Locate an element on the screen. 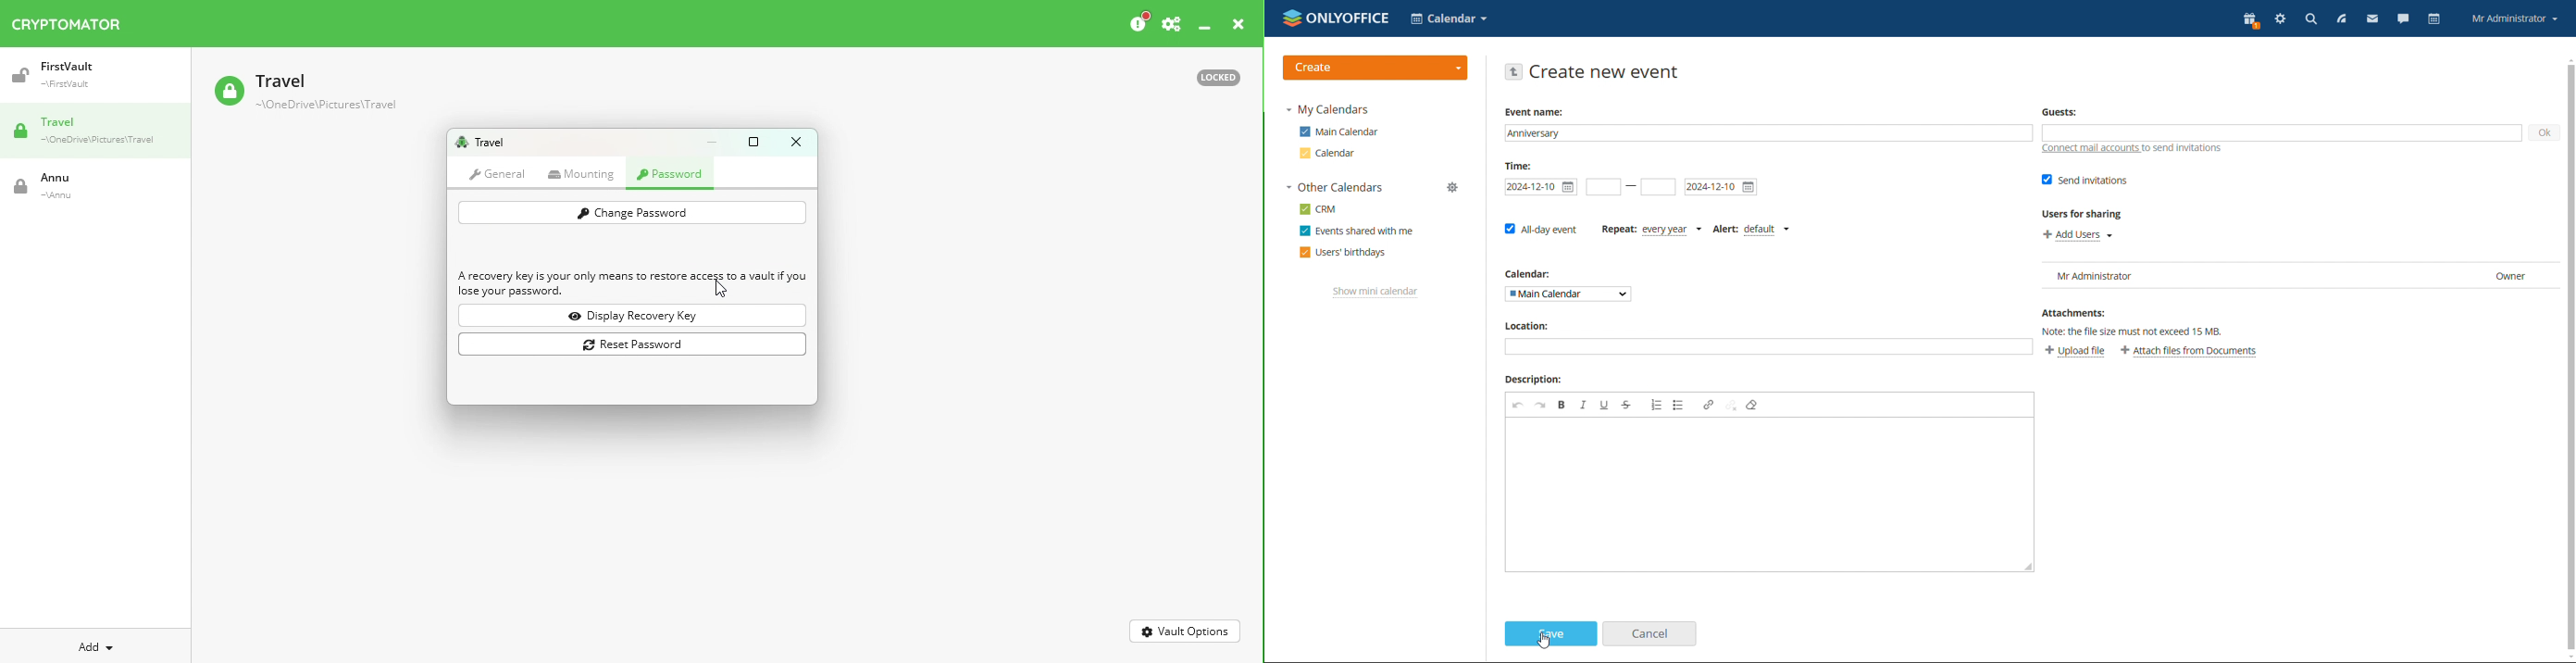 This screenshot has width=2576, height=672. bold is located at coordinates (1562, 405).